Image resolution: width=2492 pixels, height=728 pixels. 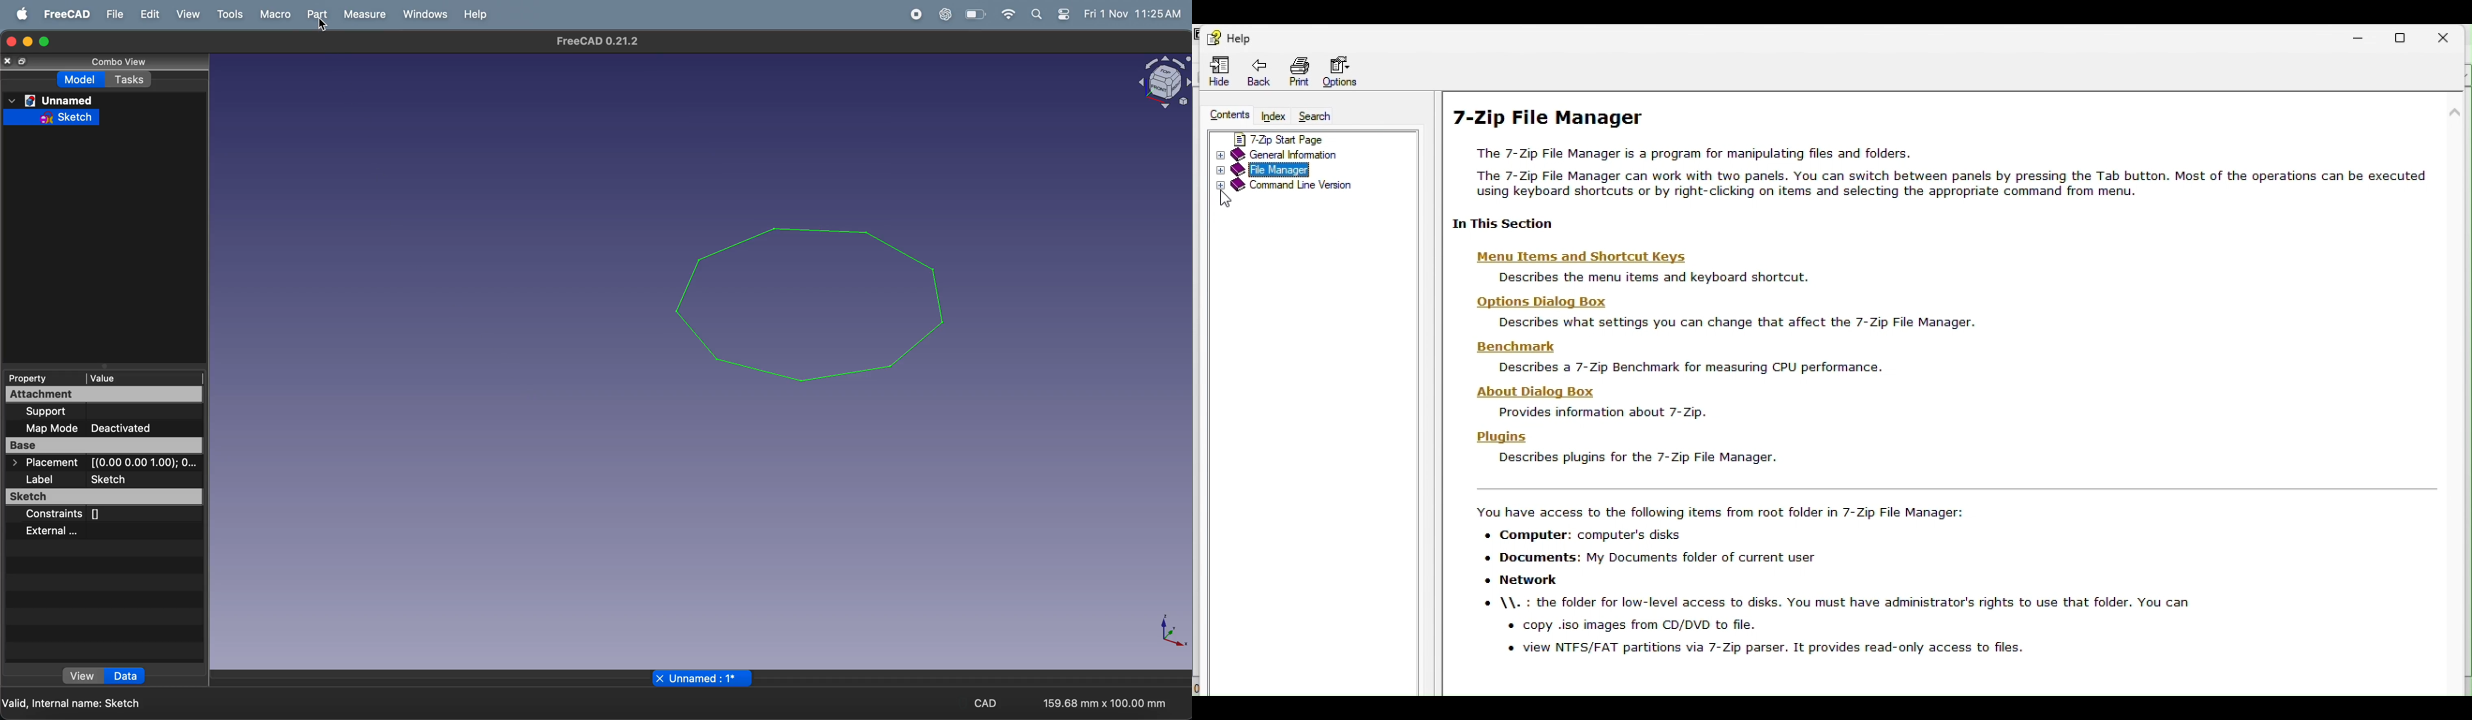 What do you see at coordinates (1134, 14) in the screenshot?
I see `Fri 1 Nov 11:25 AM` at bounding box center [1134, 14].